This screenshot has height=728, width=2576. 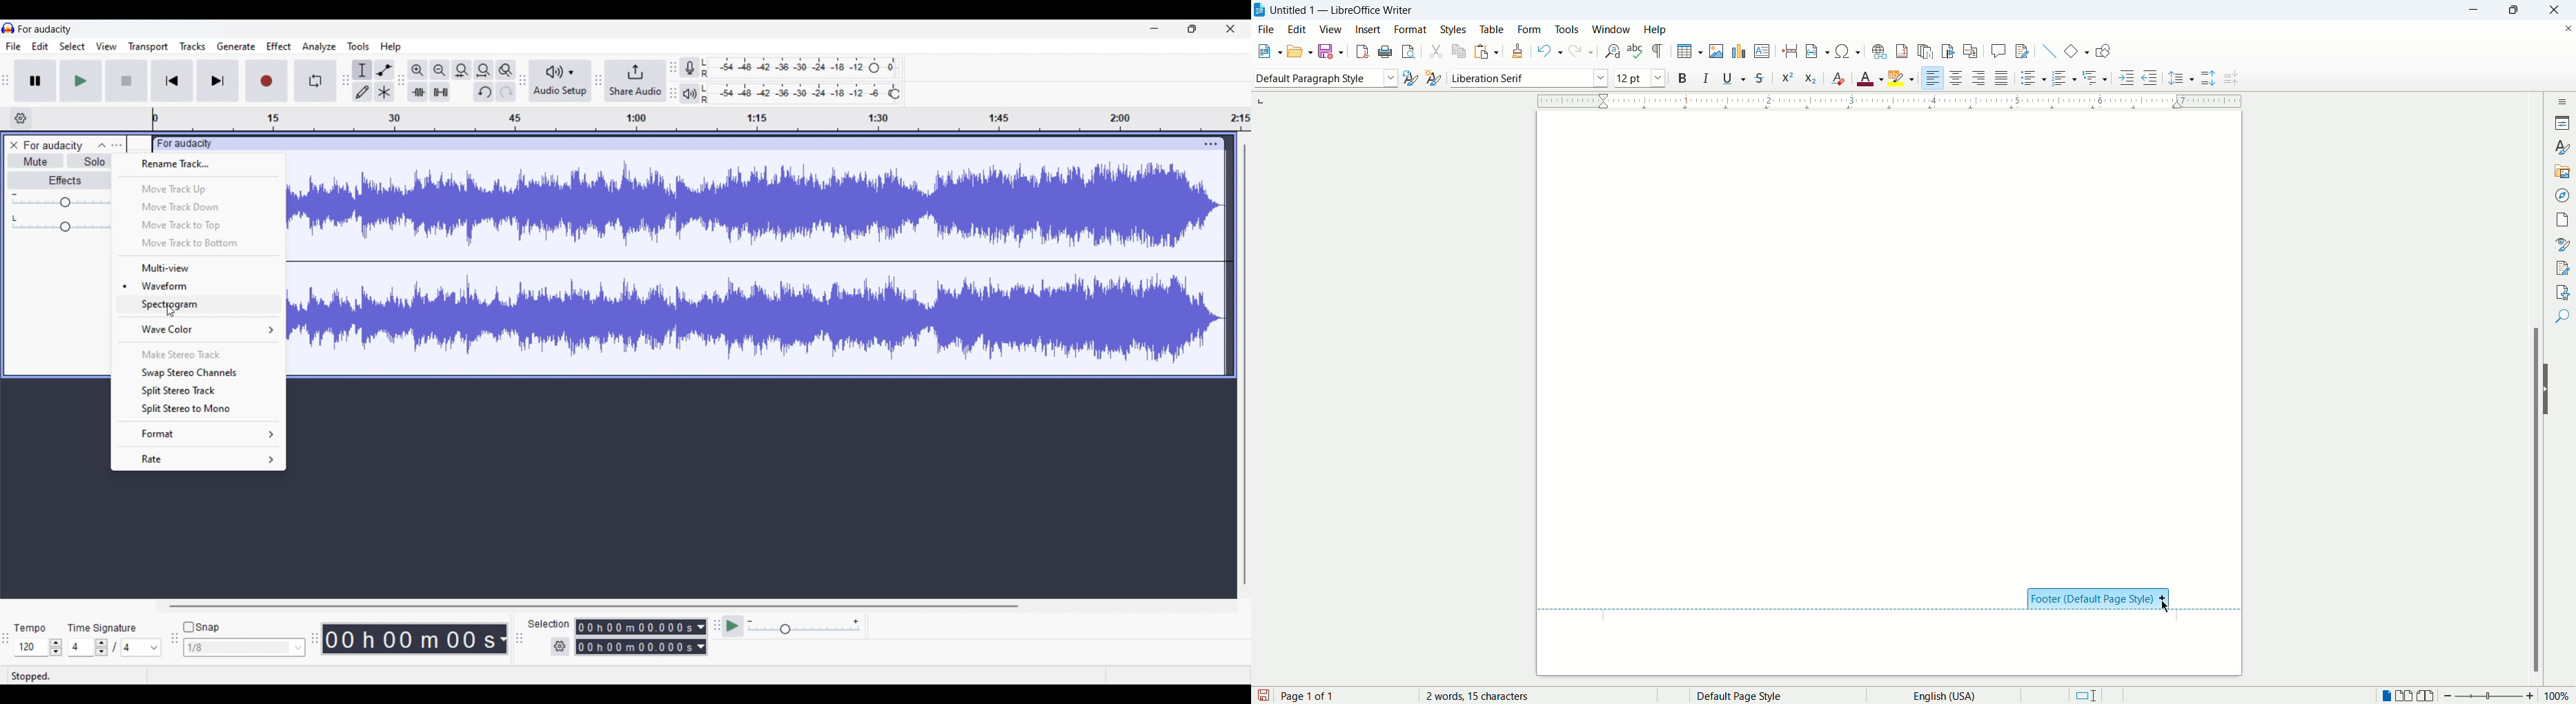 I want to click on Multi view, so click(x=198, y=267).